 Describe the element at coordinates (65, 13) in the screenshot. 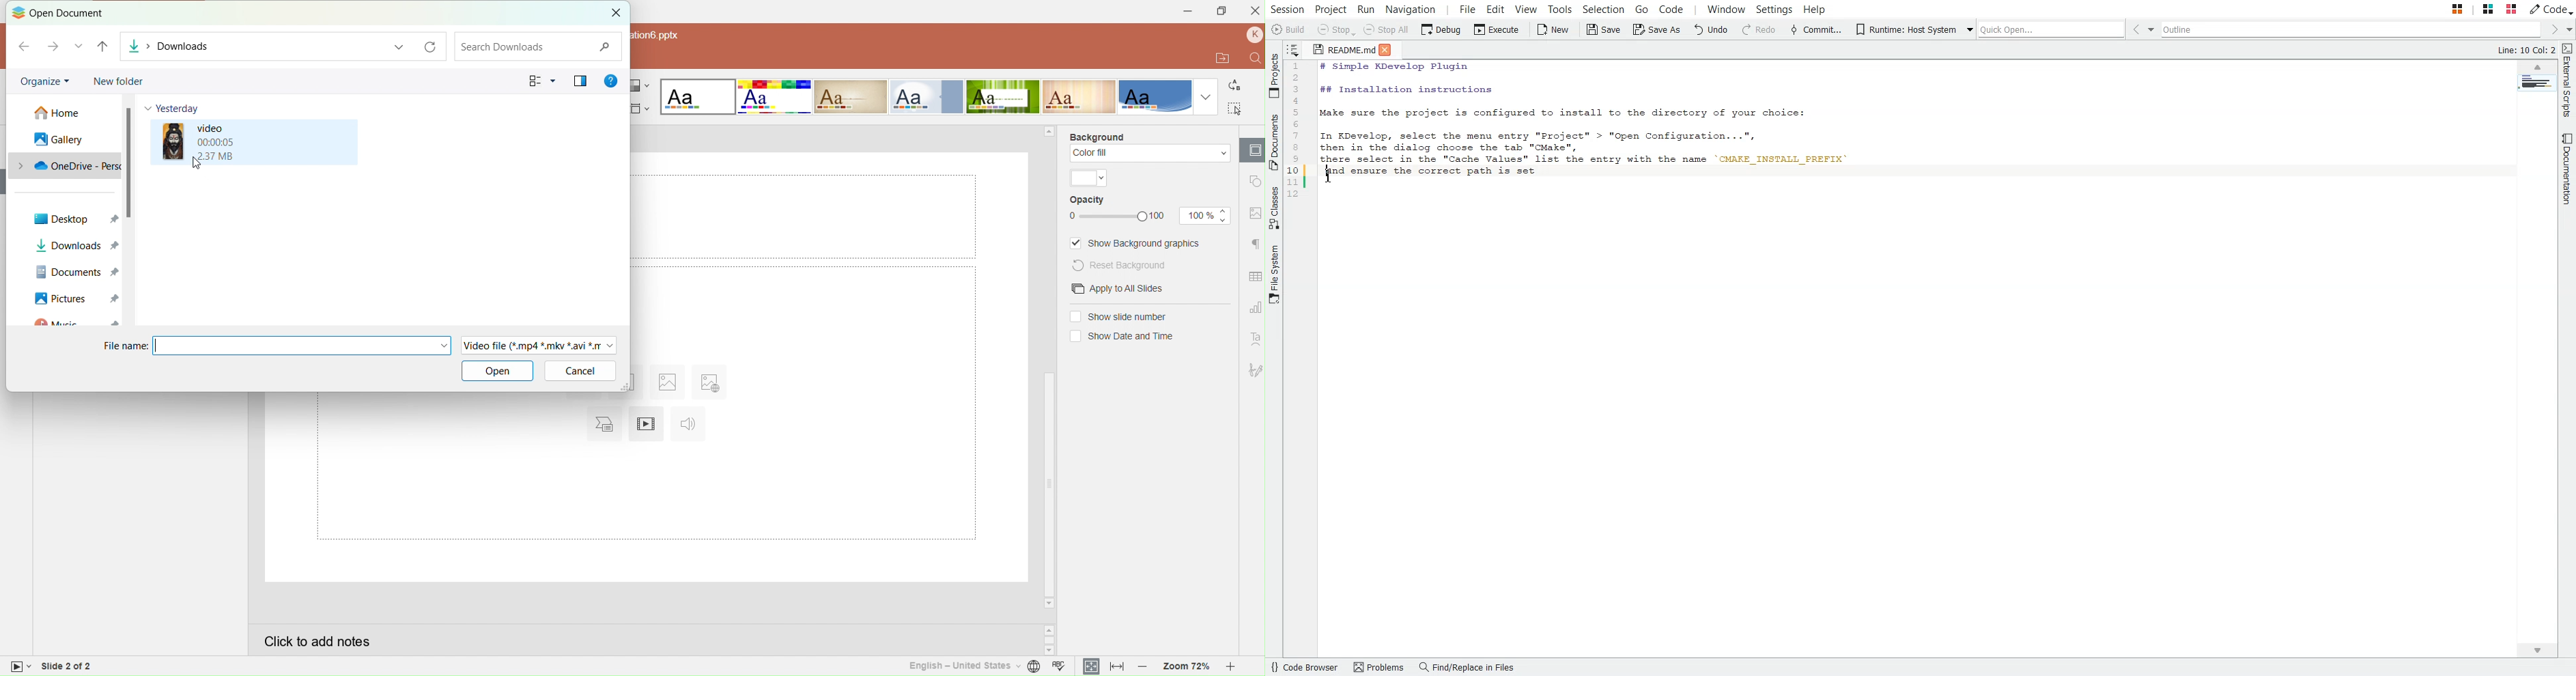

I see `Open document` at that location.